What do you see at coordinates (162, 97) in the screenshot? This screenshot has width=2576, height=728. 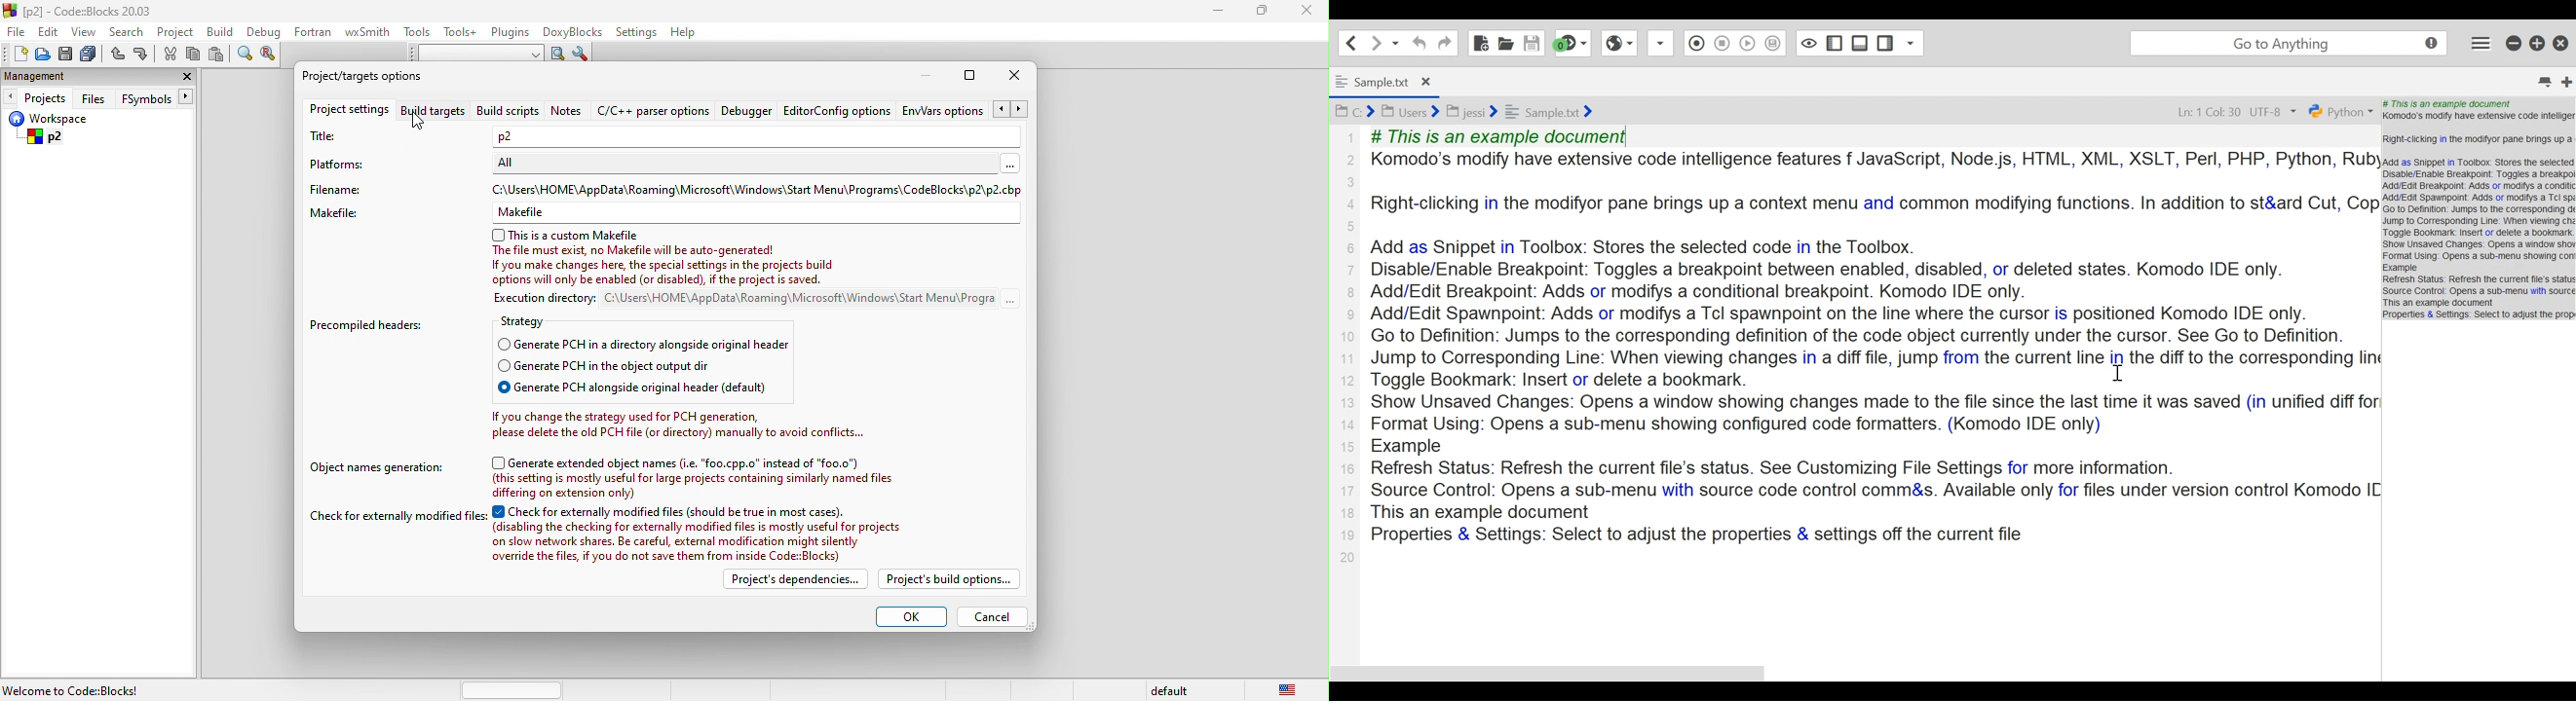 I see `fsymbols` at bounding box center [162, 97].